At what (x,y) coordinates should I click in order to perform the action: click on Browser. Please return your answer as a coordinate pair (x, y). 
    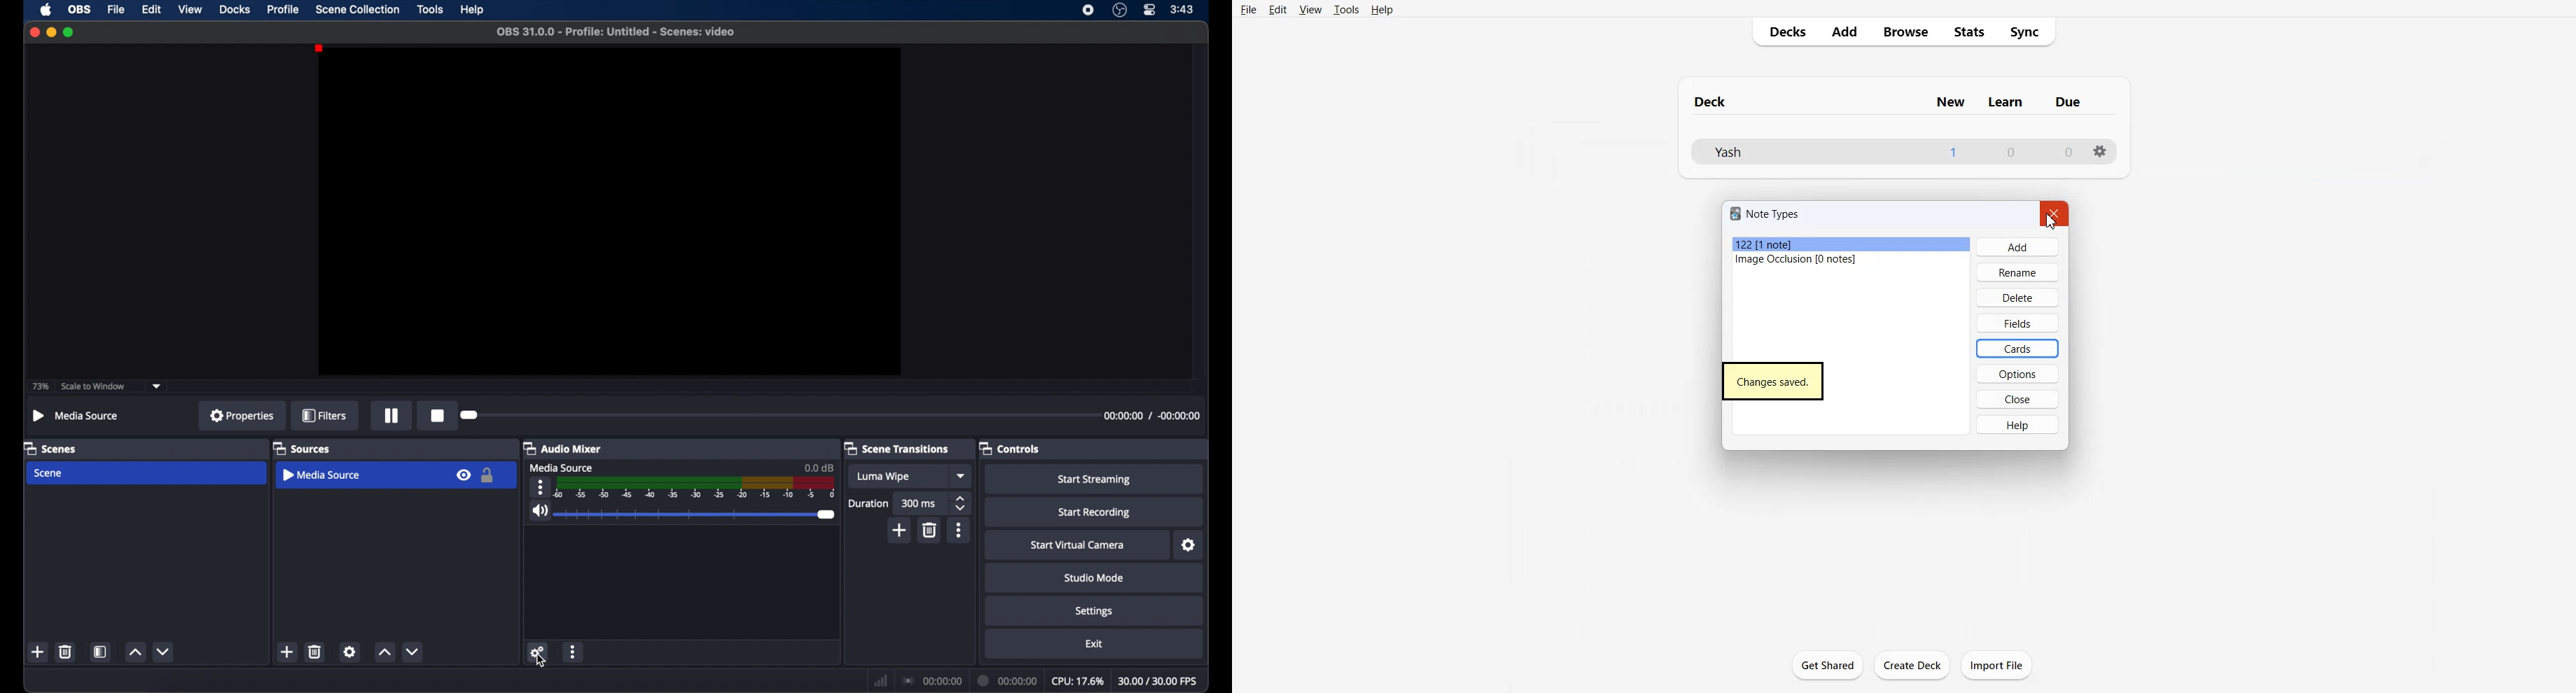
    Looking at the image, I should click on (1905, 32).